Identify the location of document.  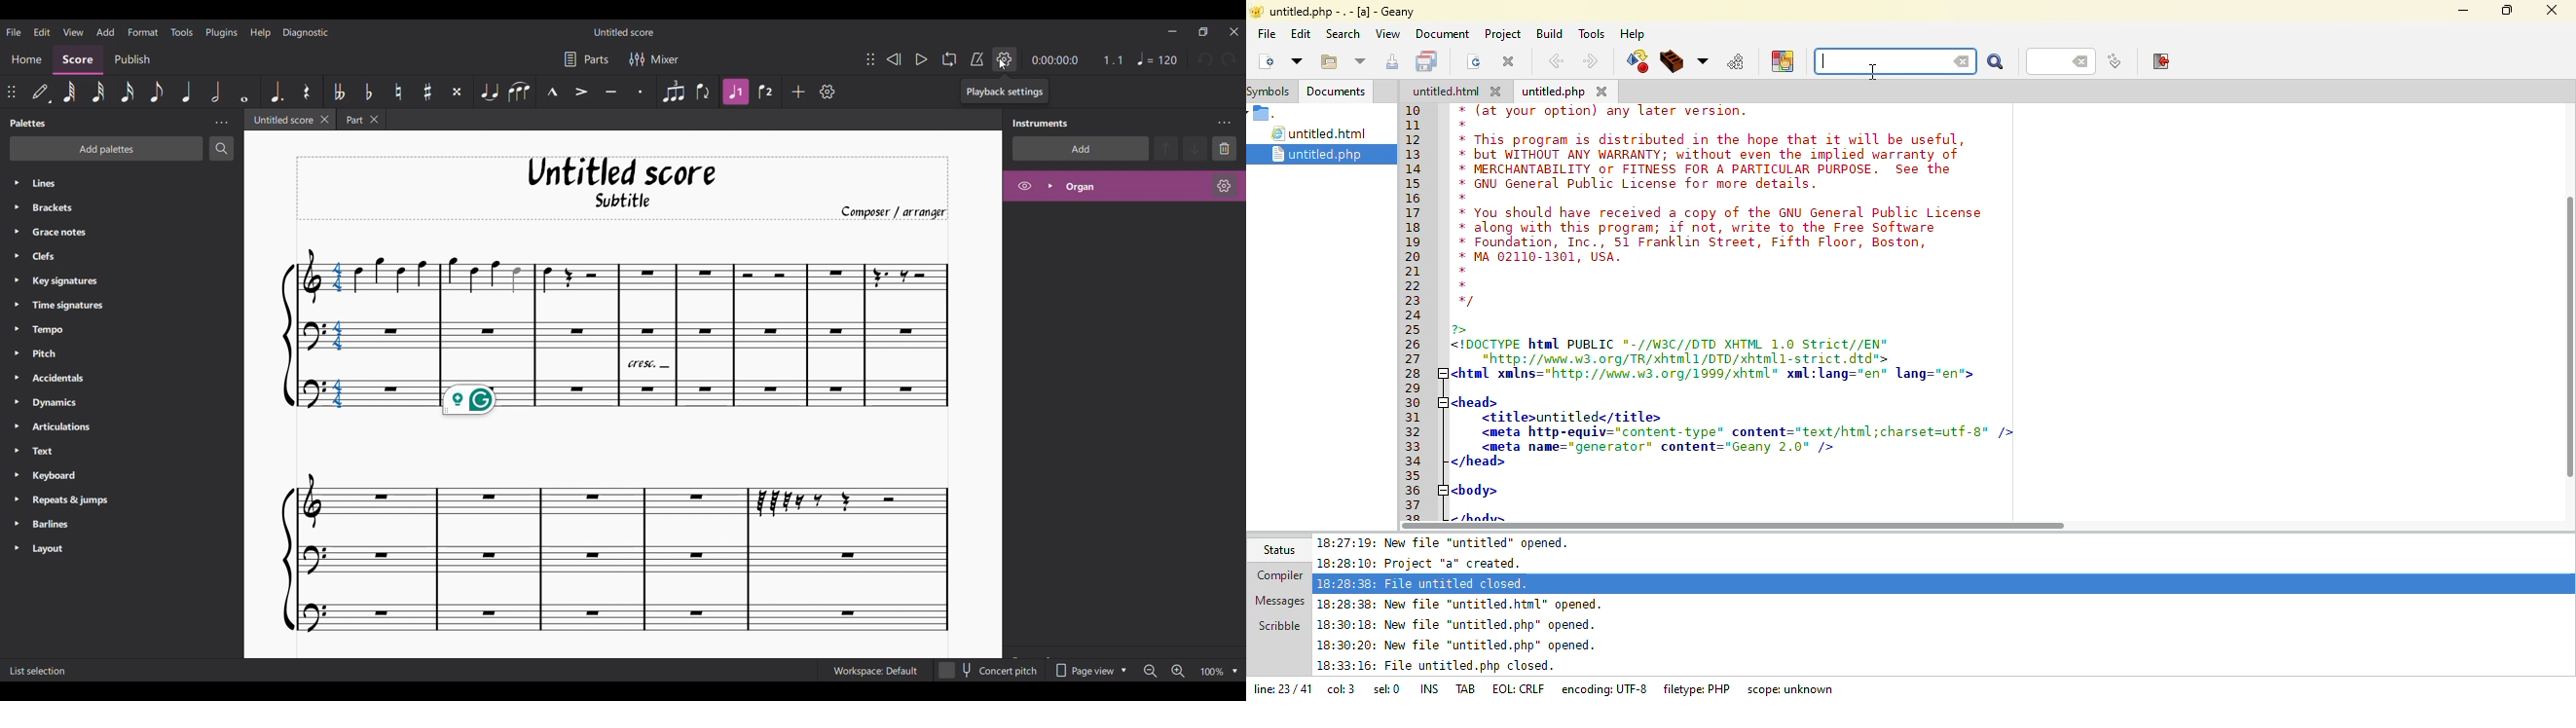
(1442, 33).